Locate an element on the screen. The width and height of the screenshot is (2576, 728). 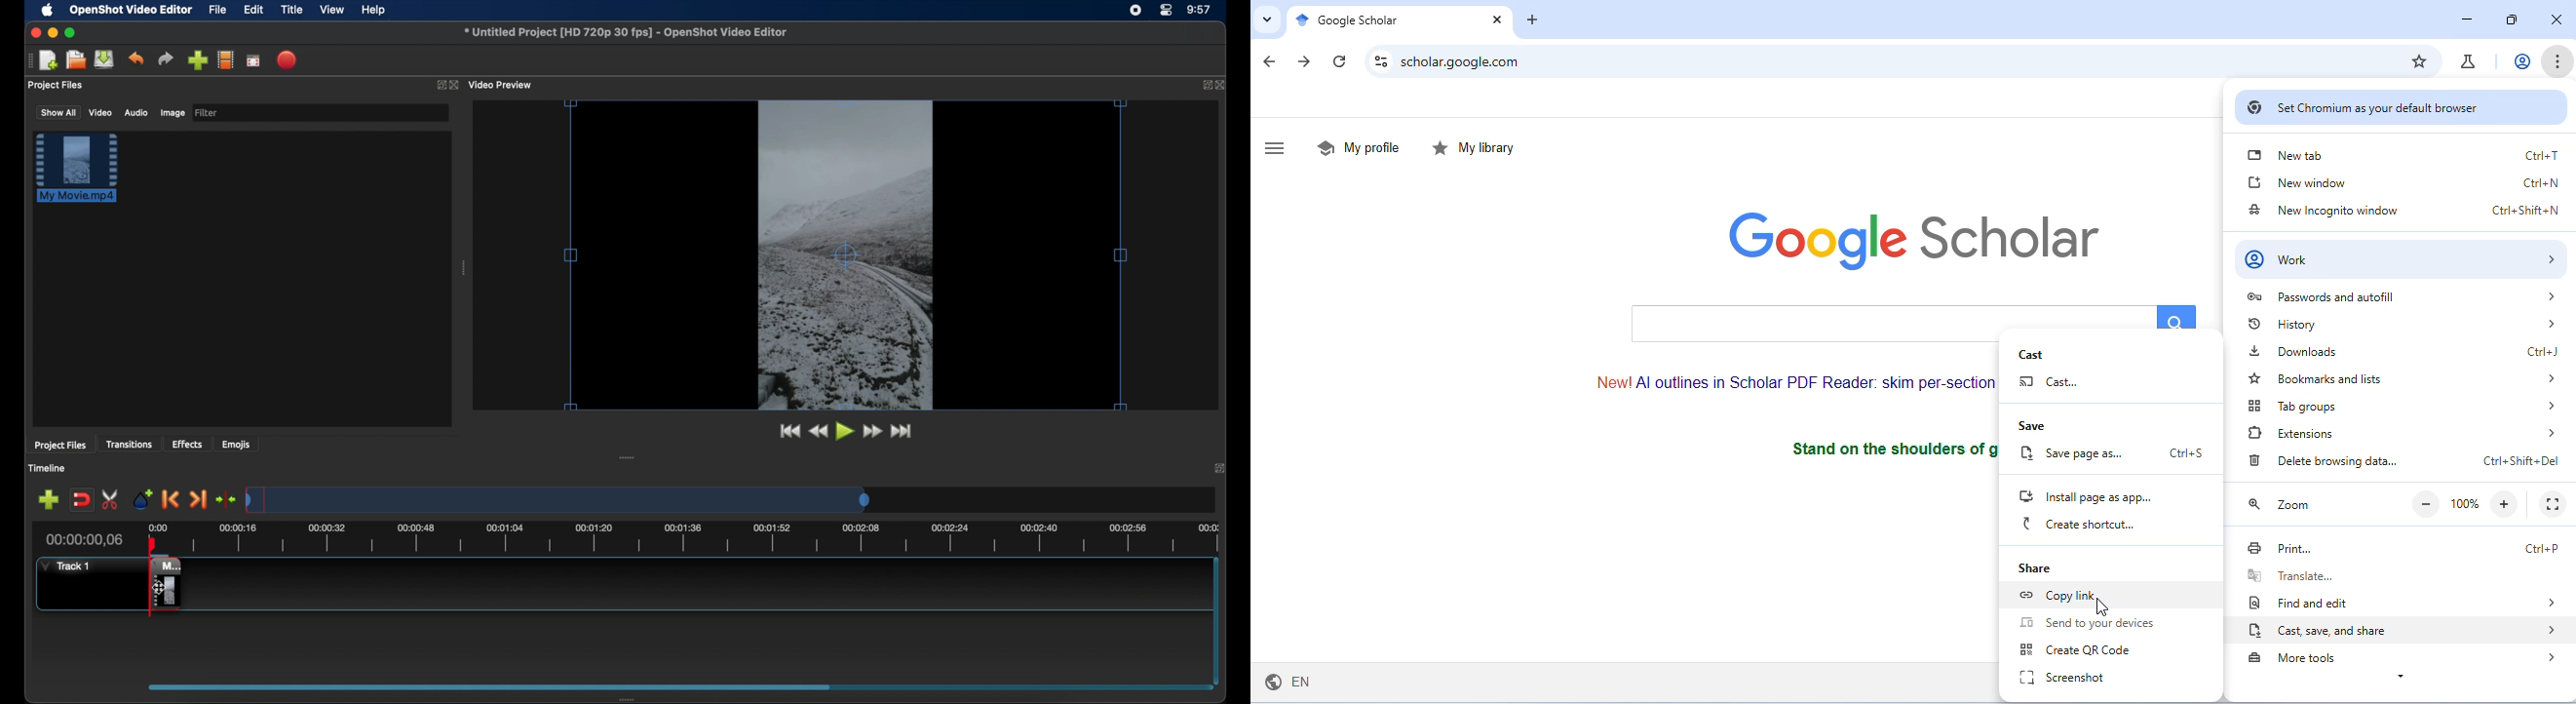
save files is located at coordinates (106, 59).